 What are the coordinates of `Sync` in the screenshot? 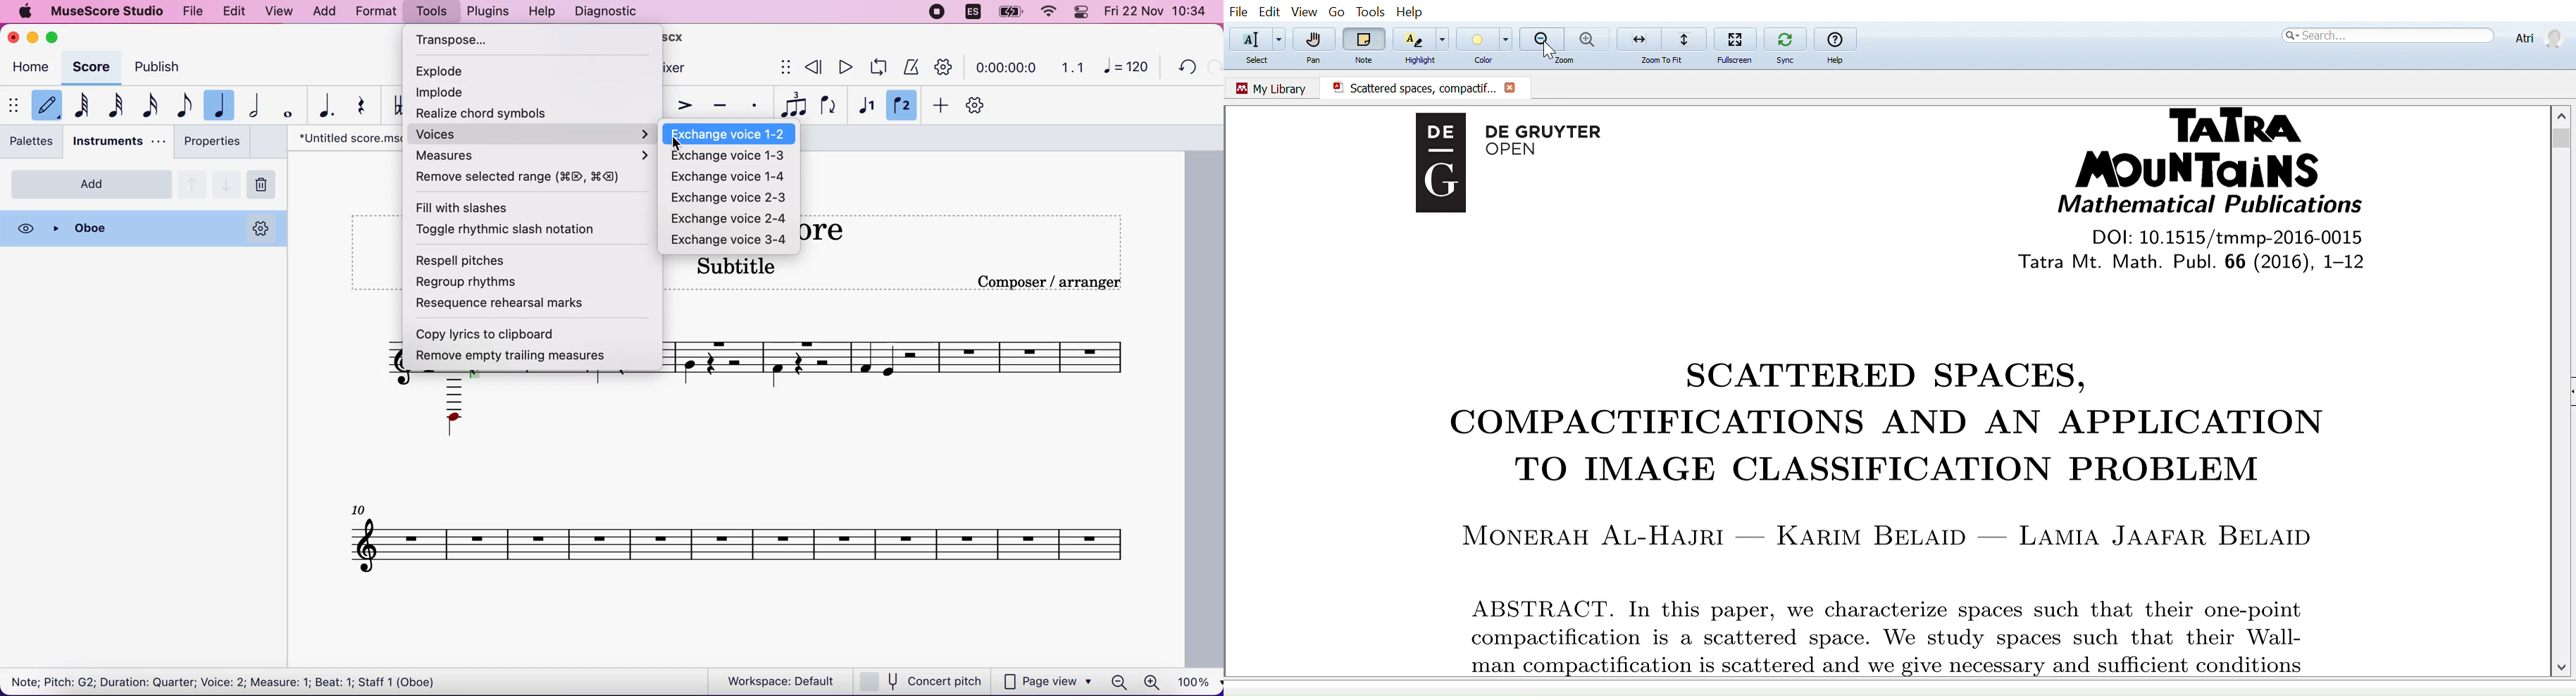 It's located at (1785, 37).